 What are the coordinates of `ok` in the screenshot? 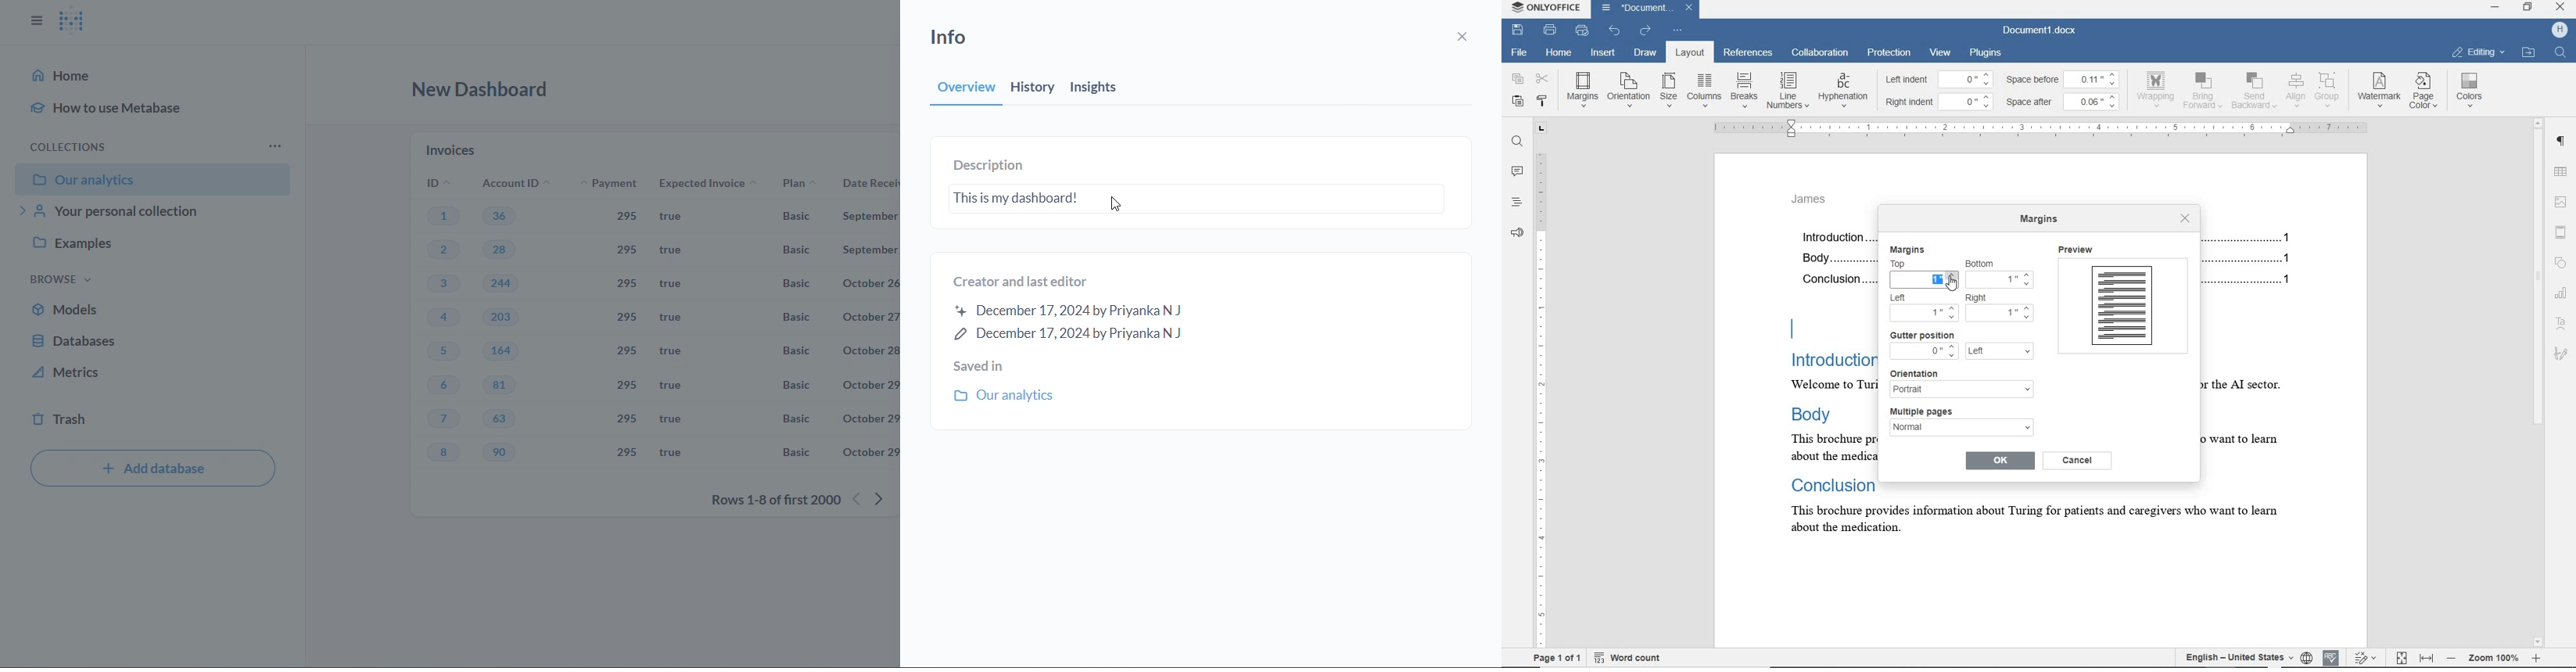 It's located at (2000, 459).